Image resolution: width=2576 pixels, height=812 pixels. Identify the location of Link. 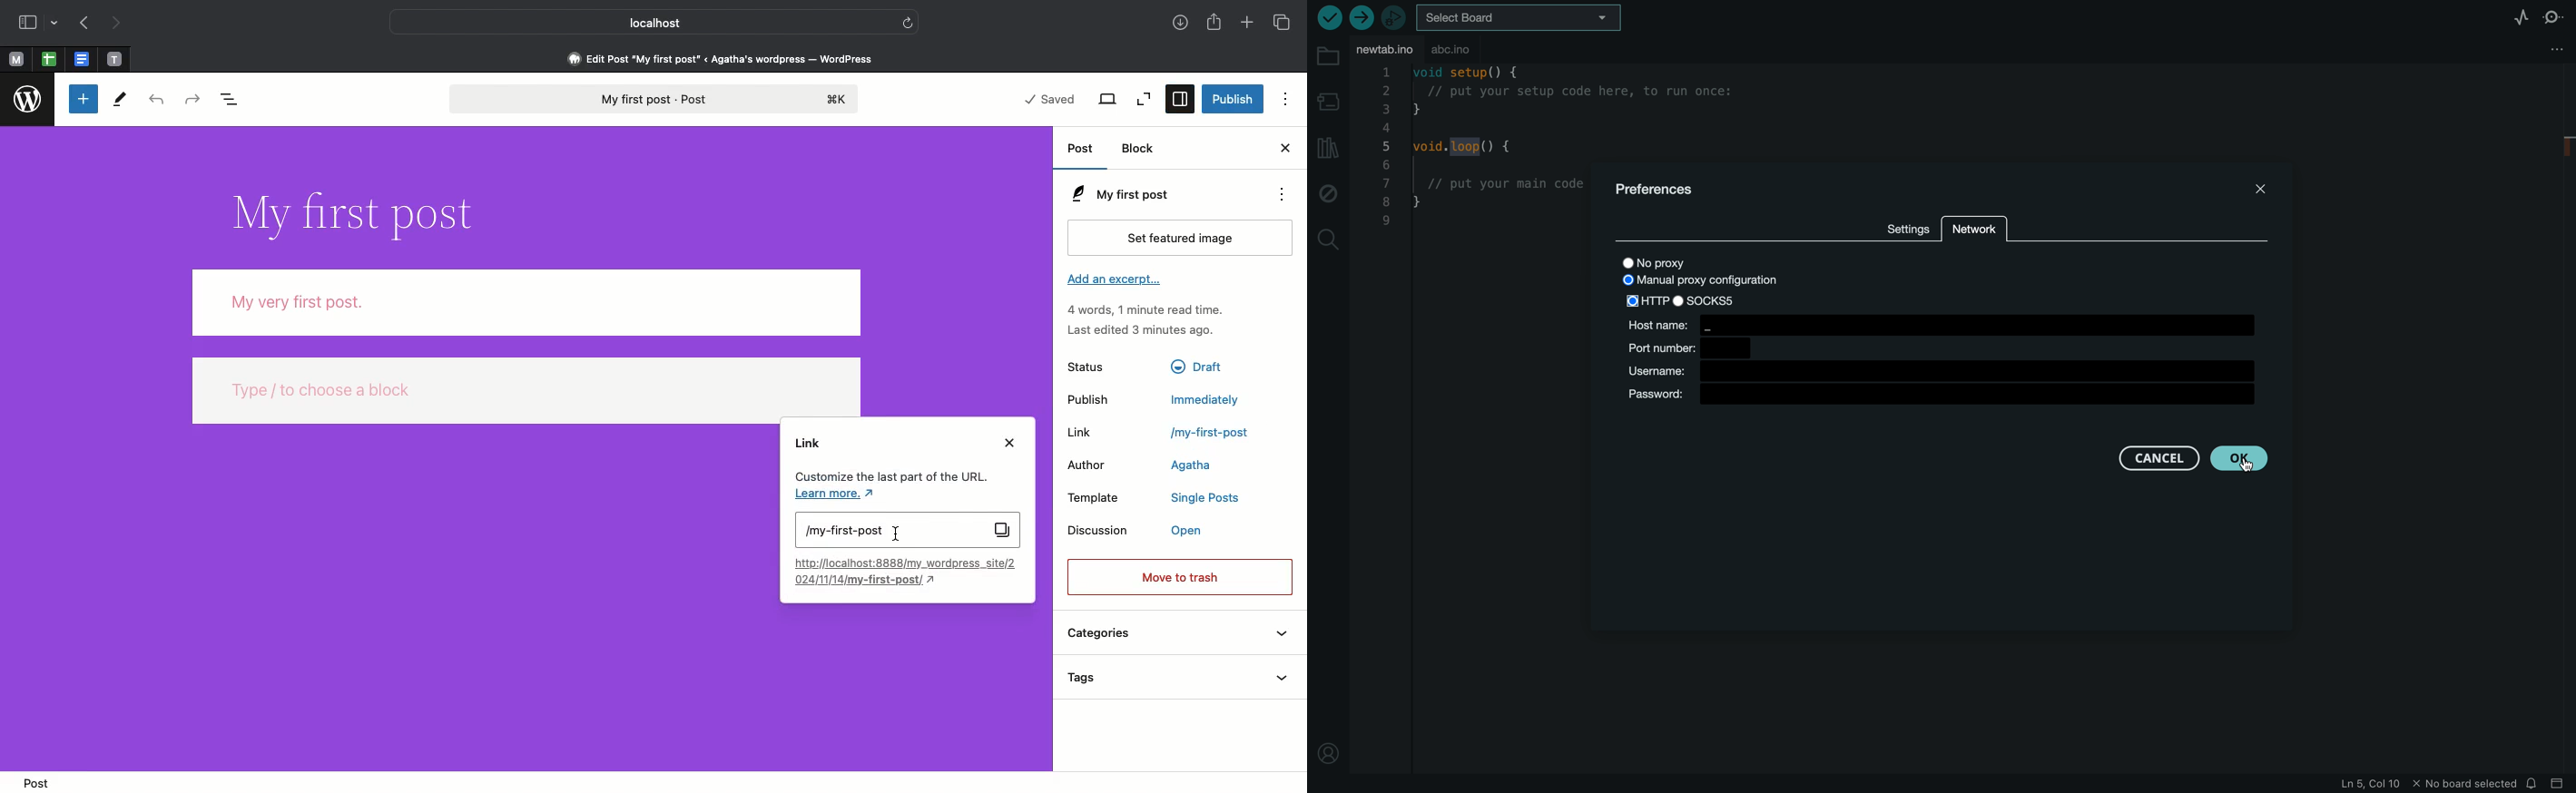
(809, 442).